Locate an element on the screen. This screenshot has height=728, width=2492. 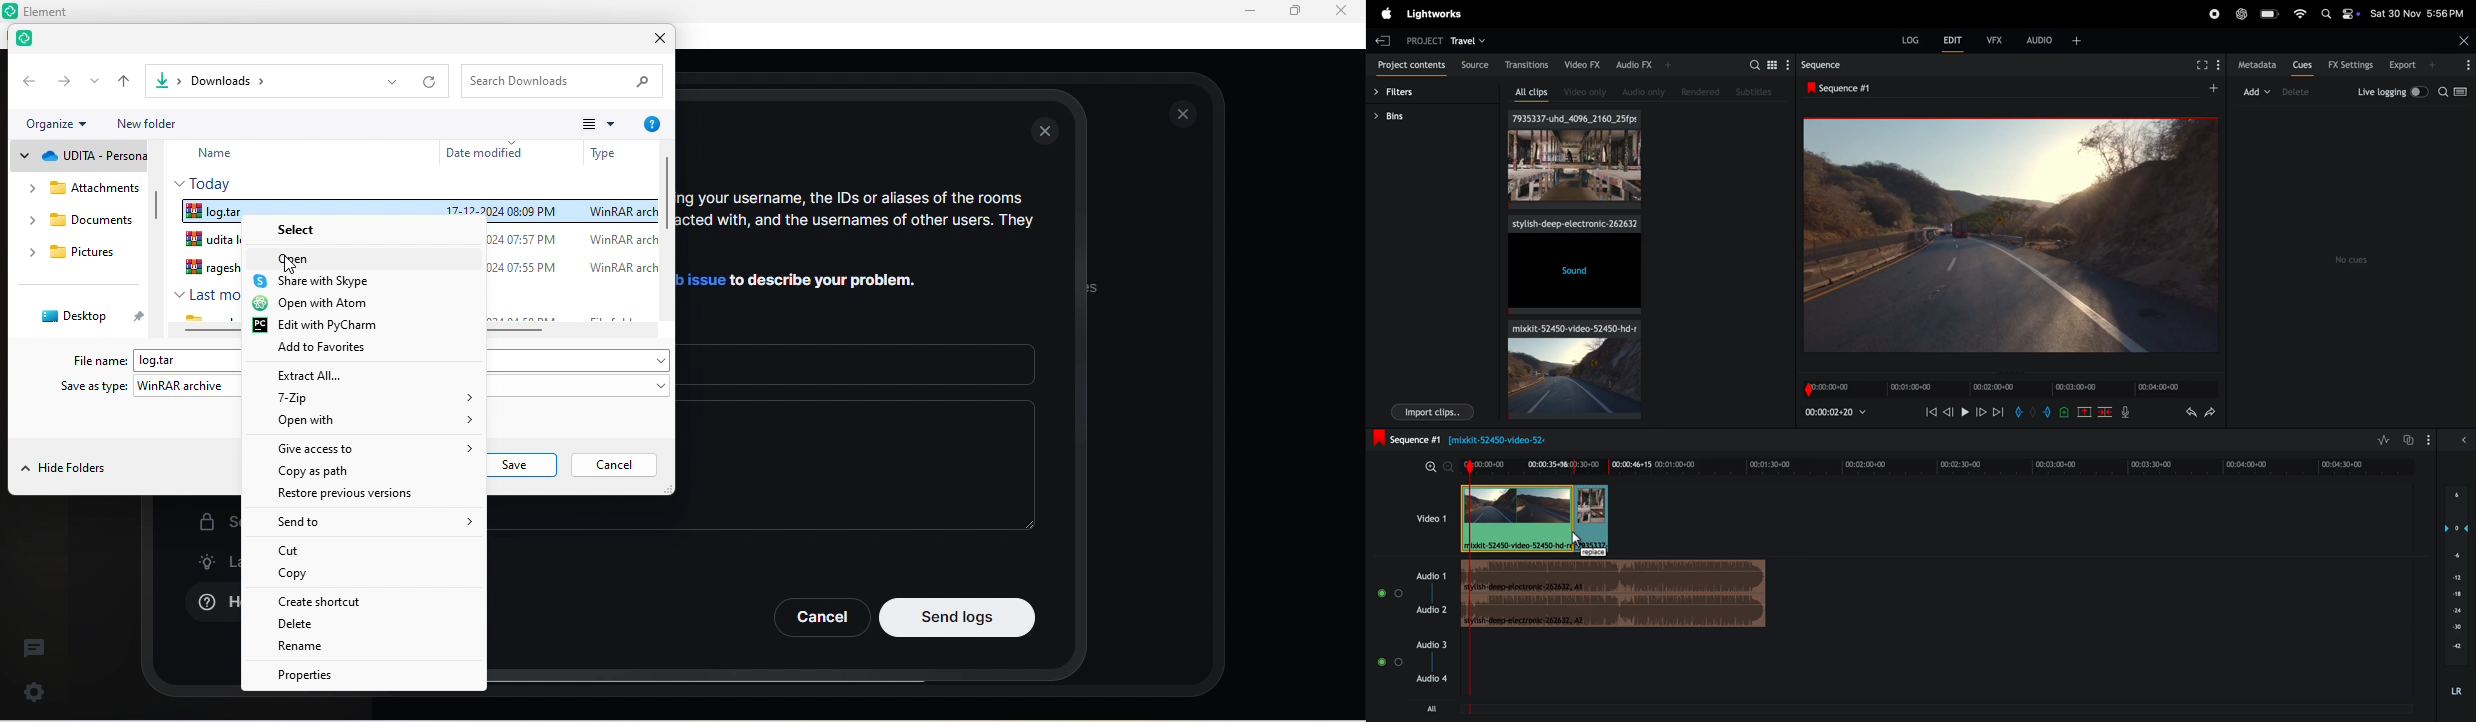
previous frame is located at coordinates (1949, 412).